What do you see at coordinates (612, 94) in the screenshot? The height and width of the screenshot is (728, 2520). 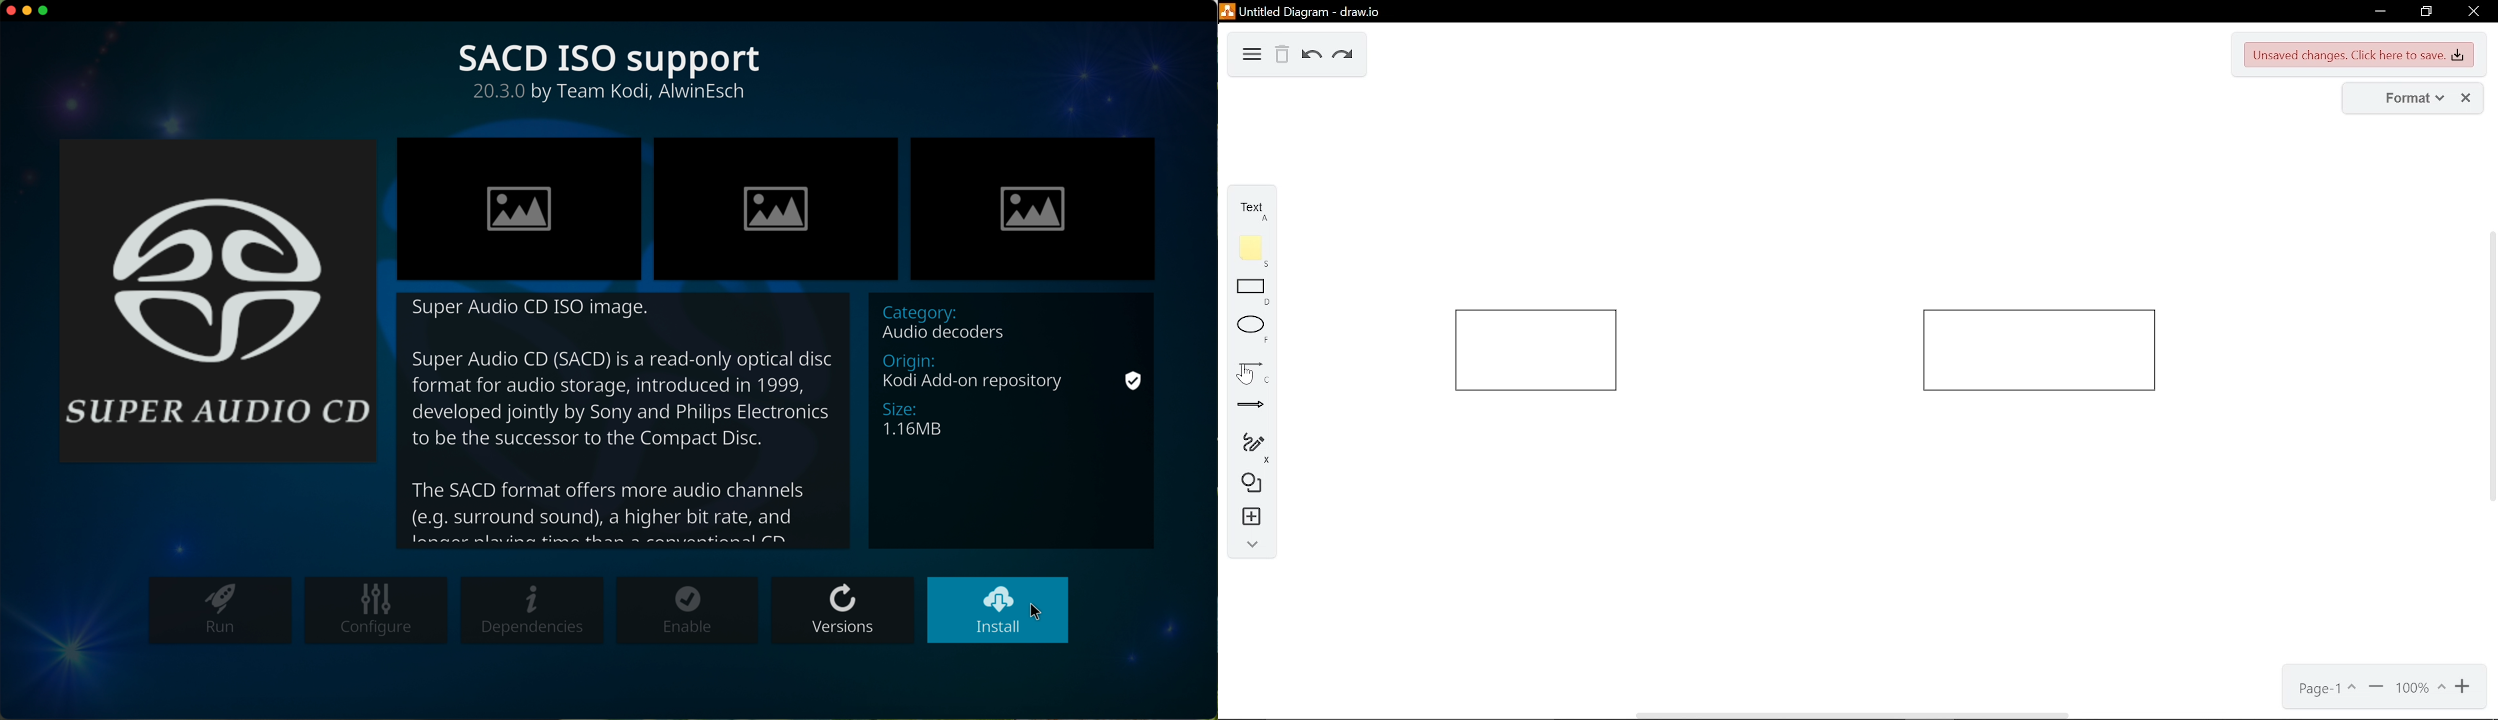 I see `description` at bounding box center [612, 94].